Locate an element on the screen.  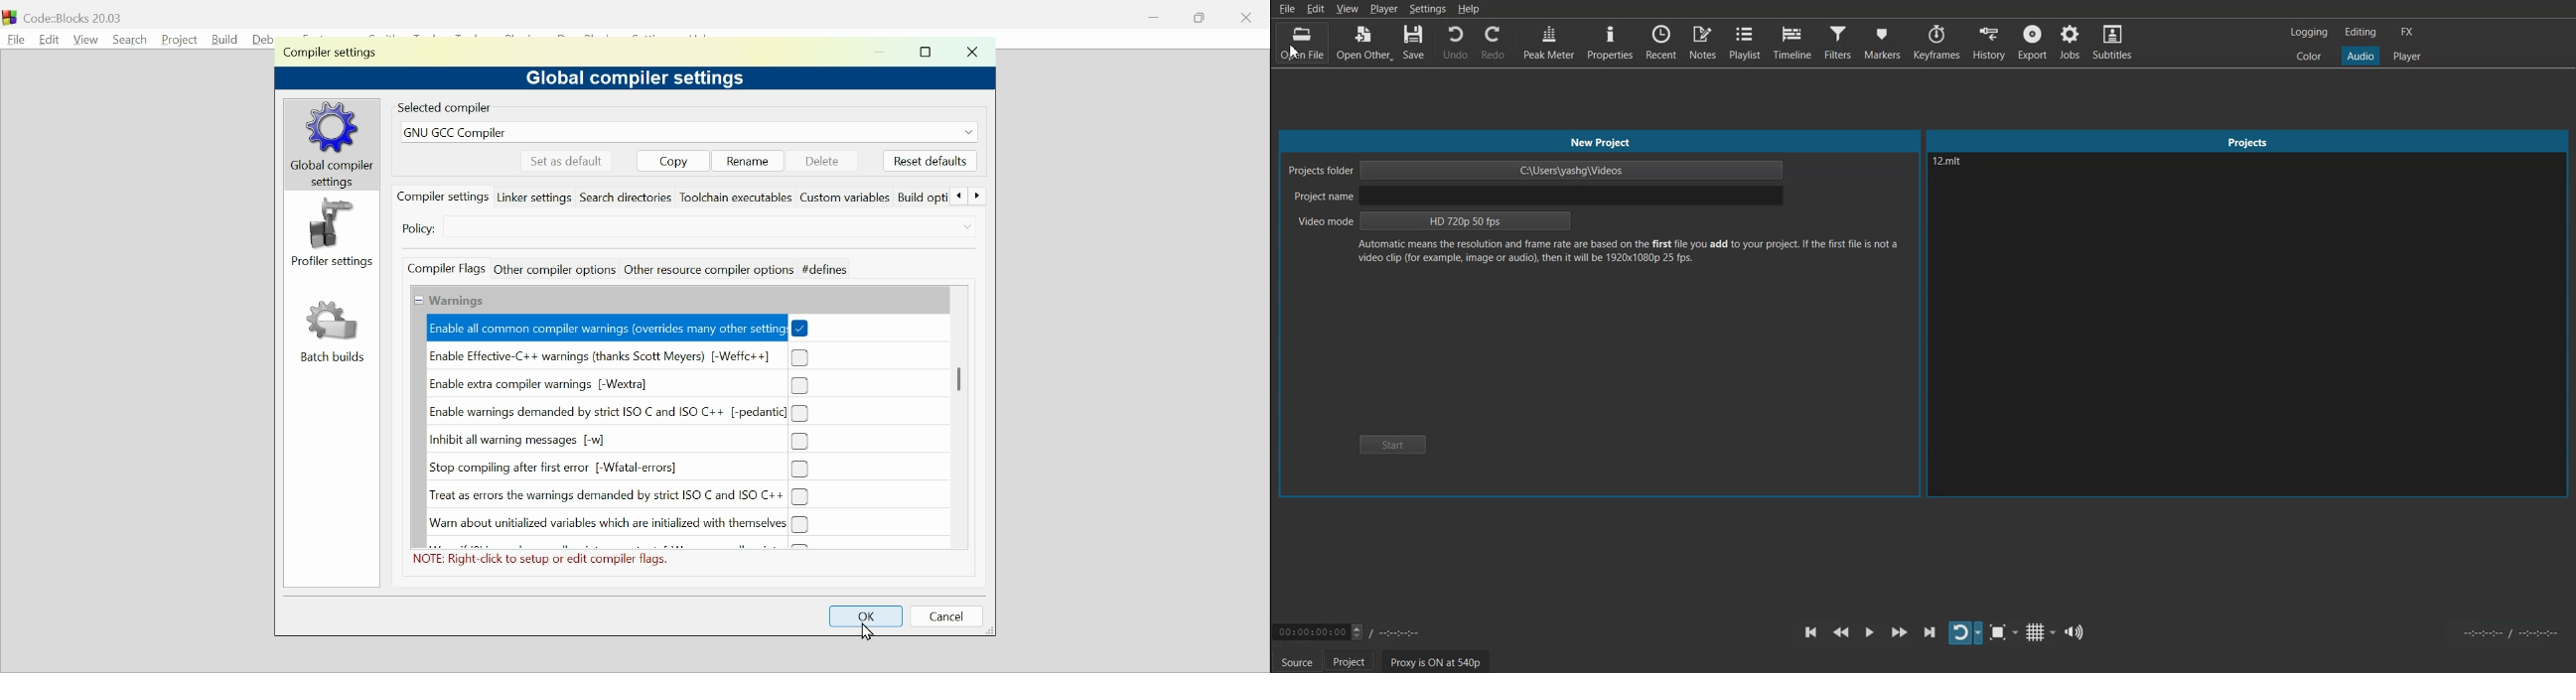
Editing is located at coordinates (2361, 31).